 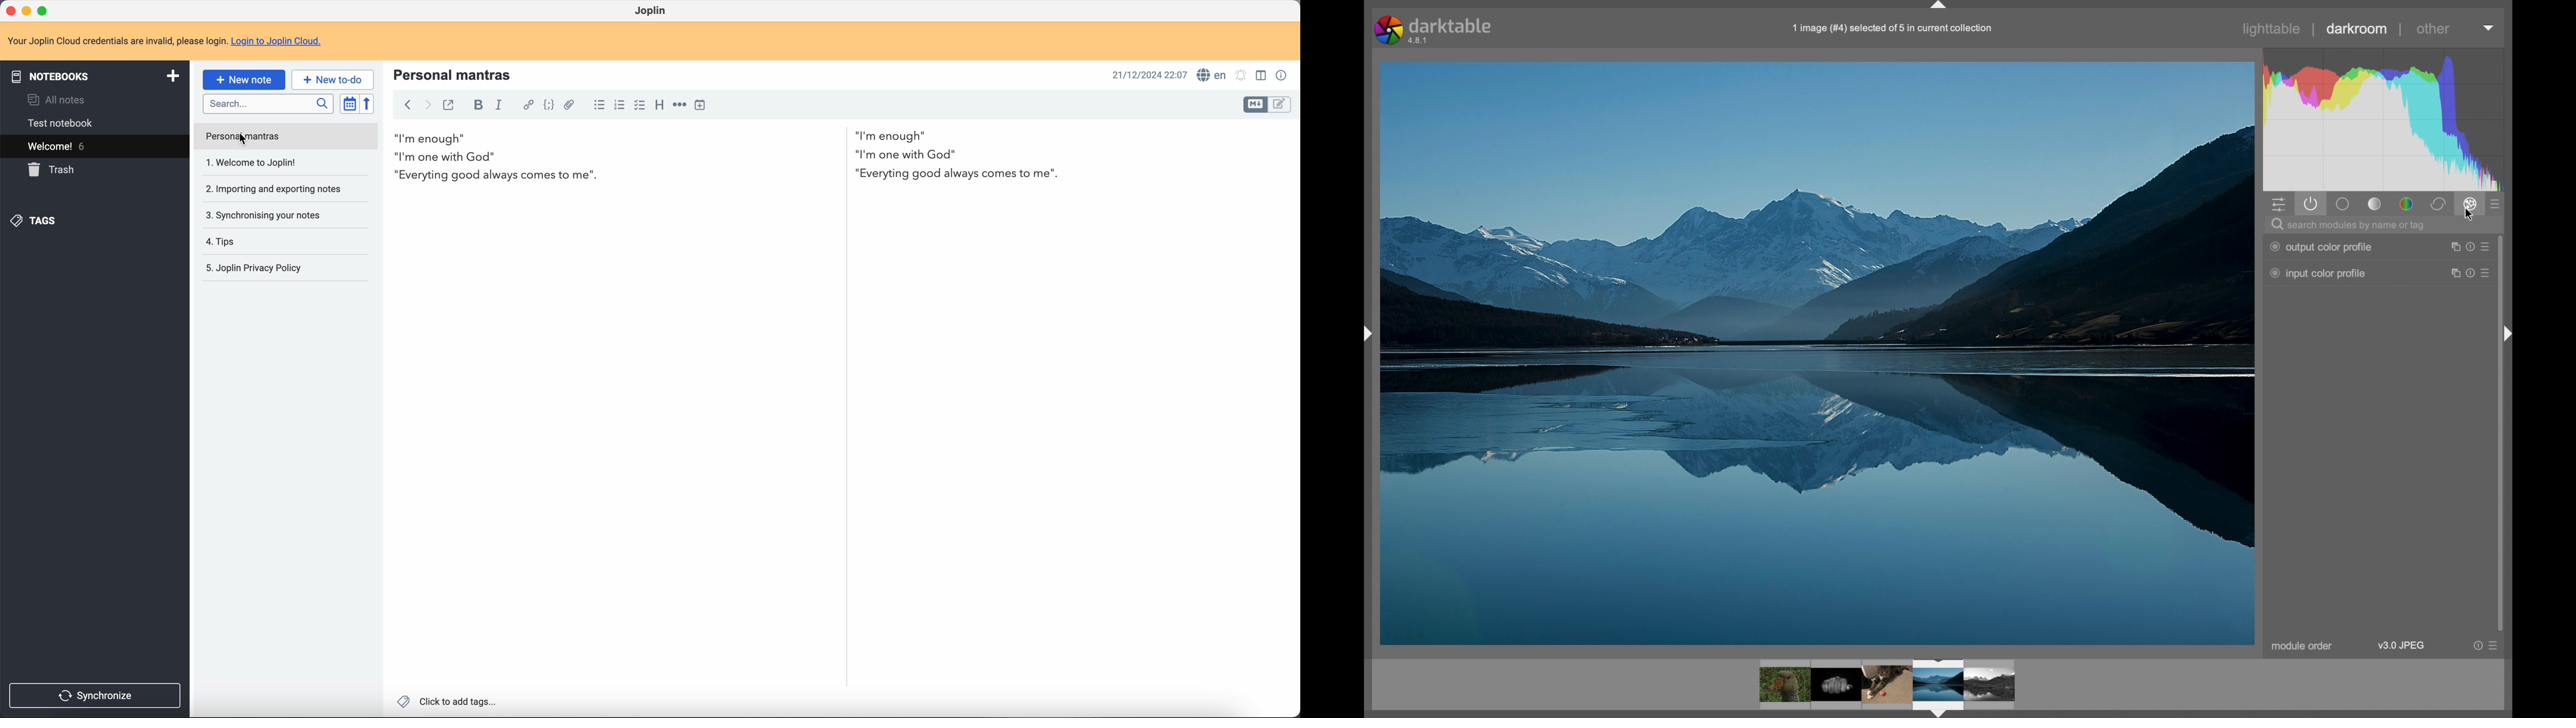 I want to click on welcome to Joplin note, so click(x=266, y=165).